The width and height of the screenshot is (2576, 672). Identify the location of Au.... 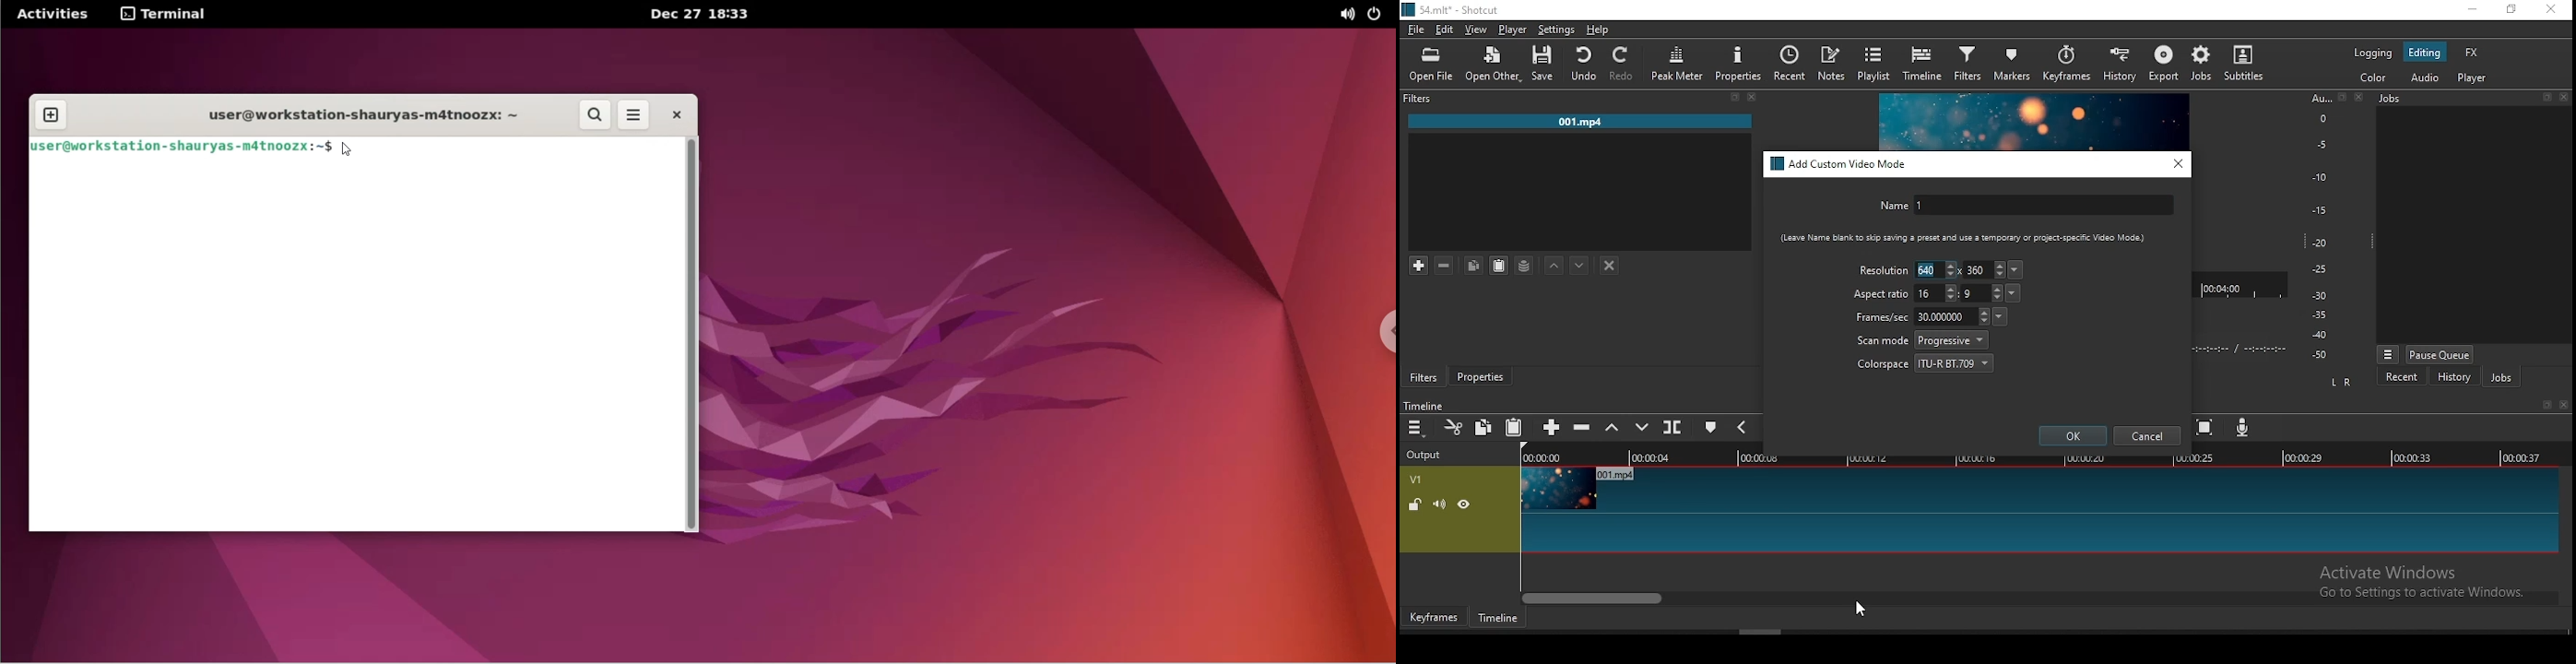
(2318, 98).